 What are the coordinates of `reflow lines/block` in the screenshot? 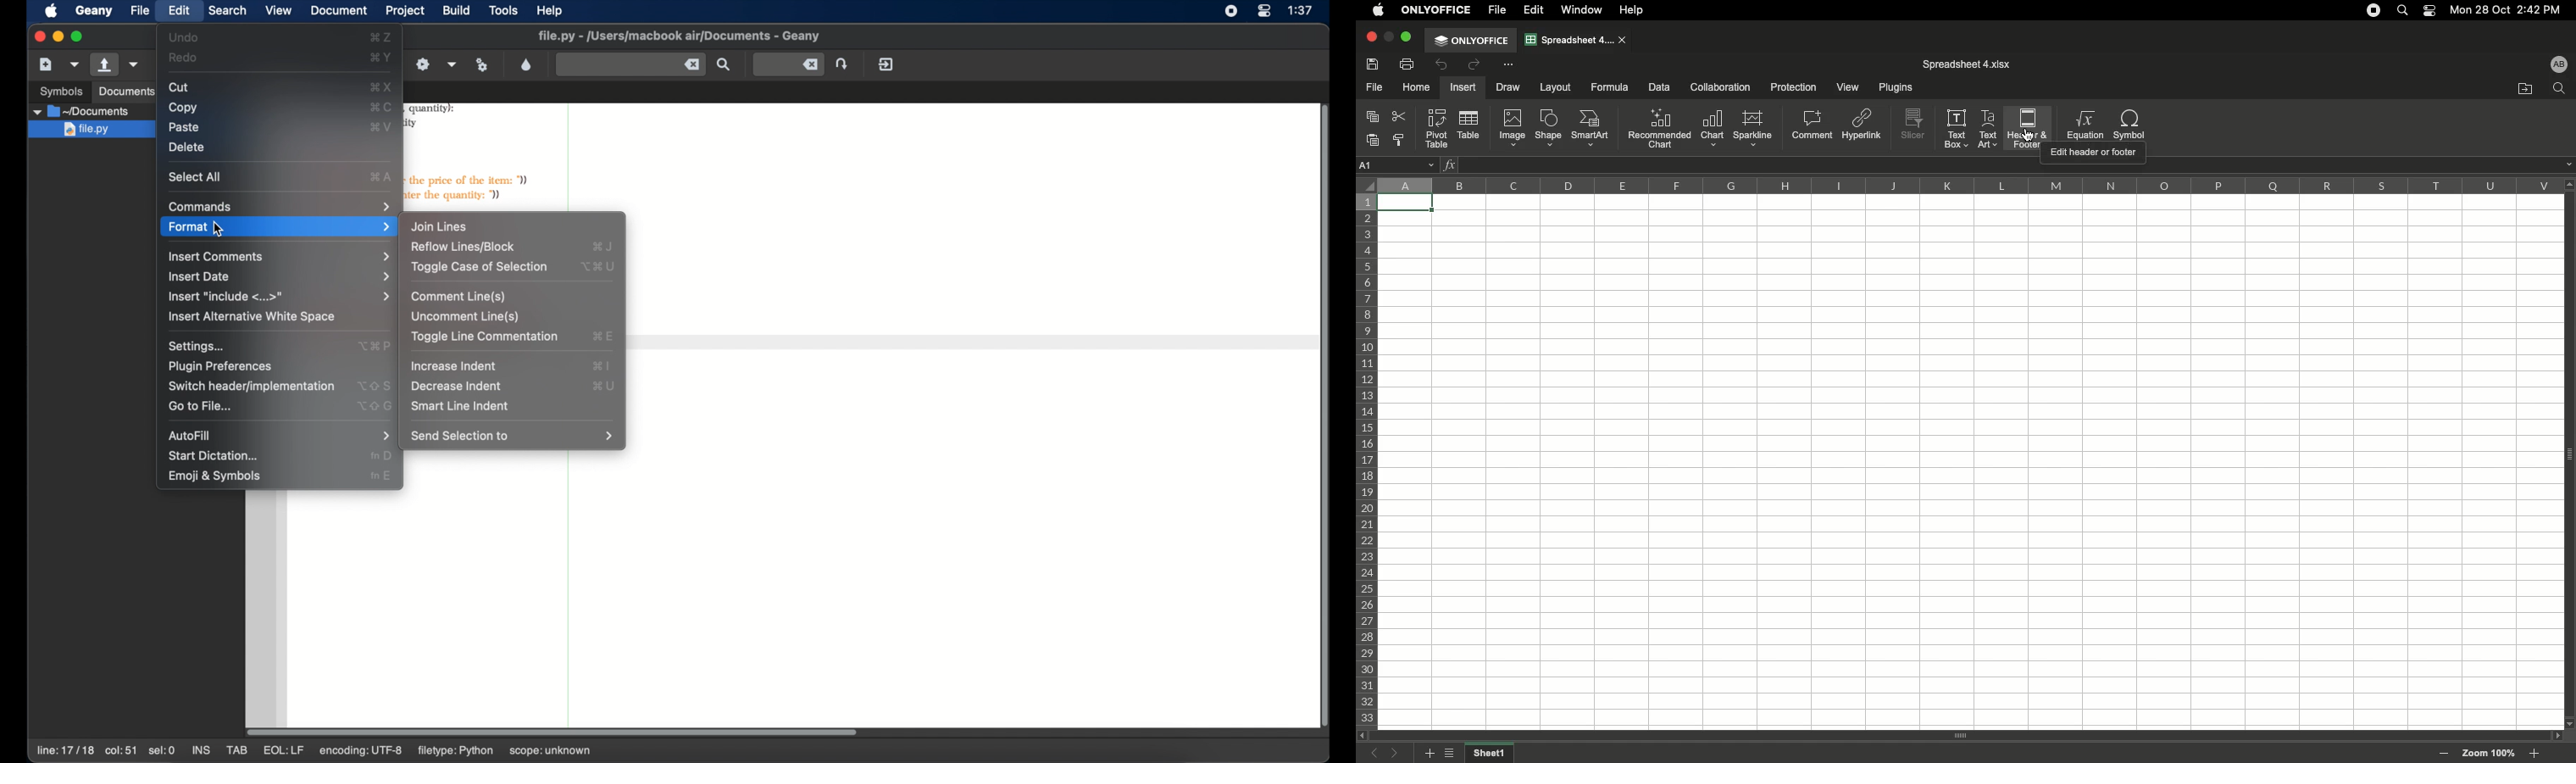 It's located at (465, 247).